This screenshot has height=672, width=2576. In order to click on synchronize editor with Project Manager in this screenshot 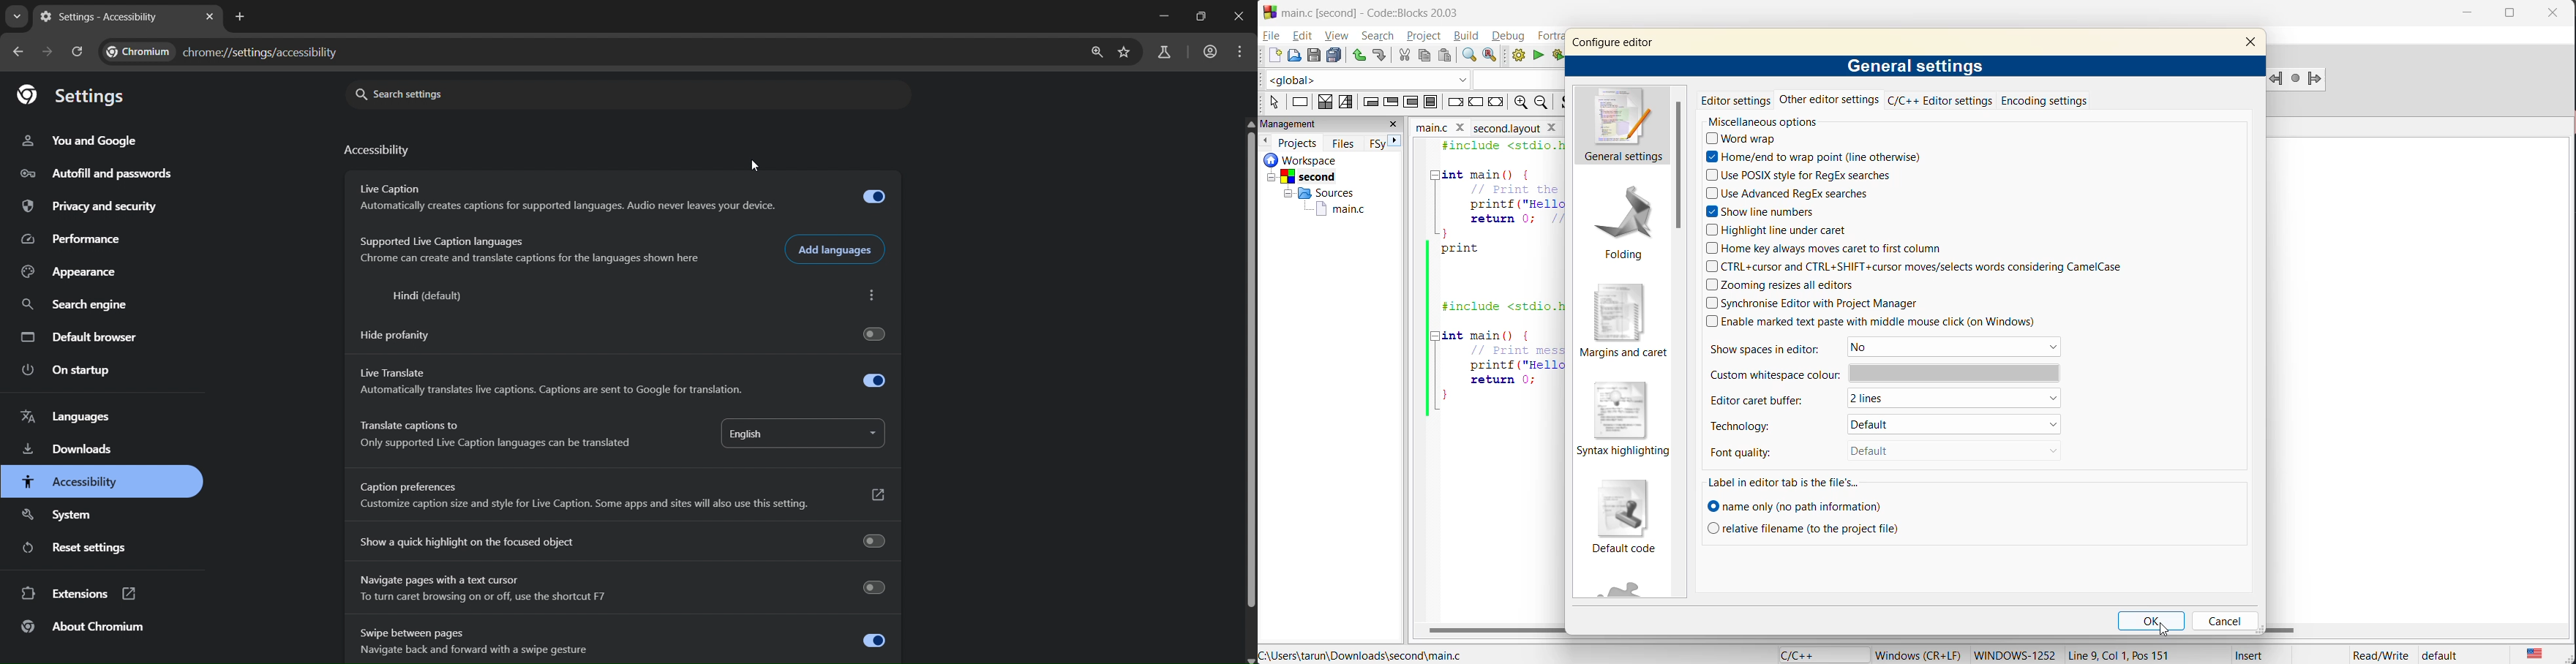, I will do `click(1824, 303)`.